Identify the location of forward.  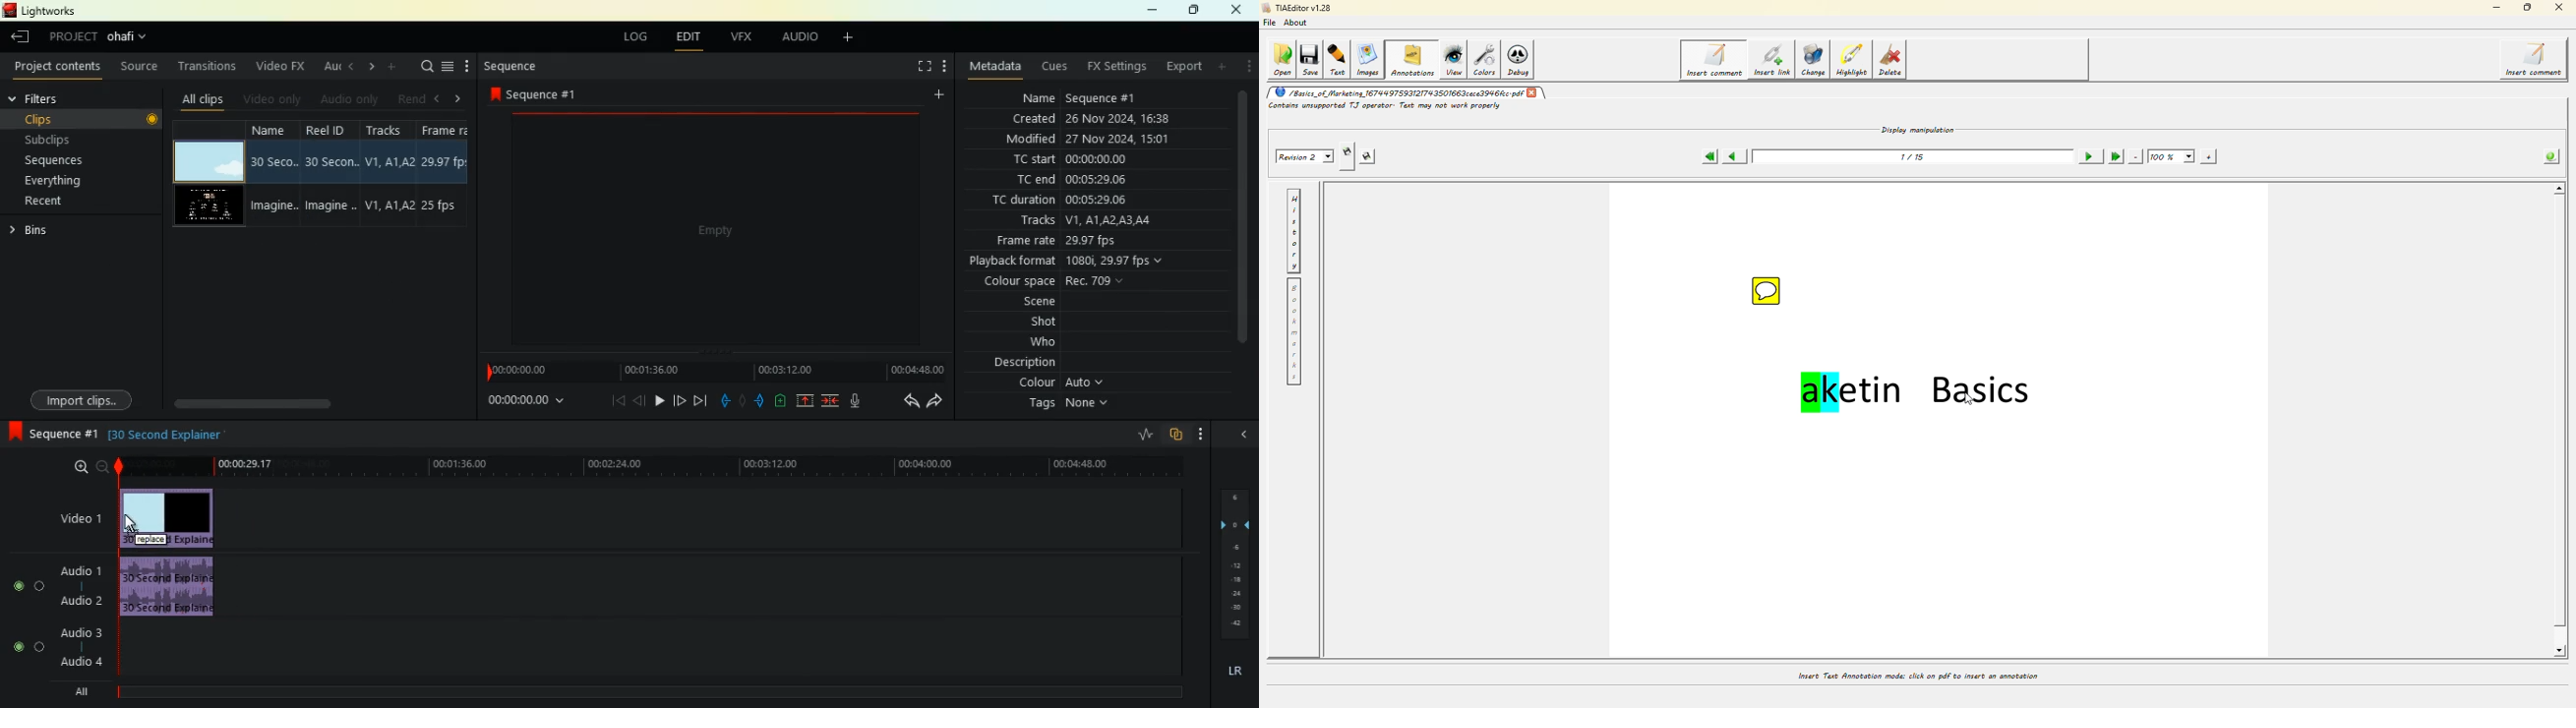
(680, 399).